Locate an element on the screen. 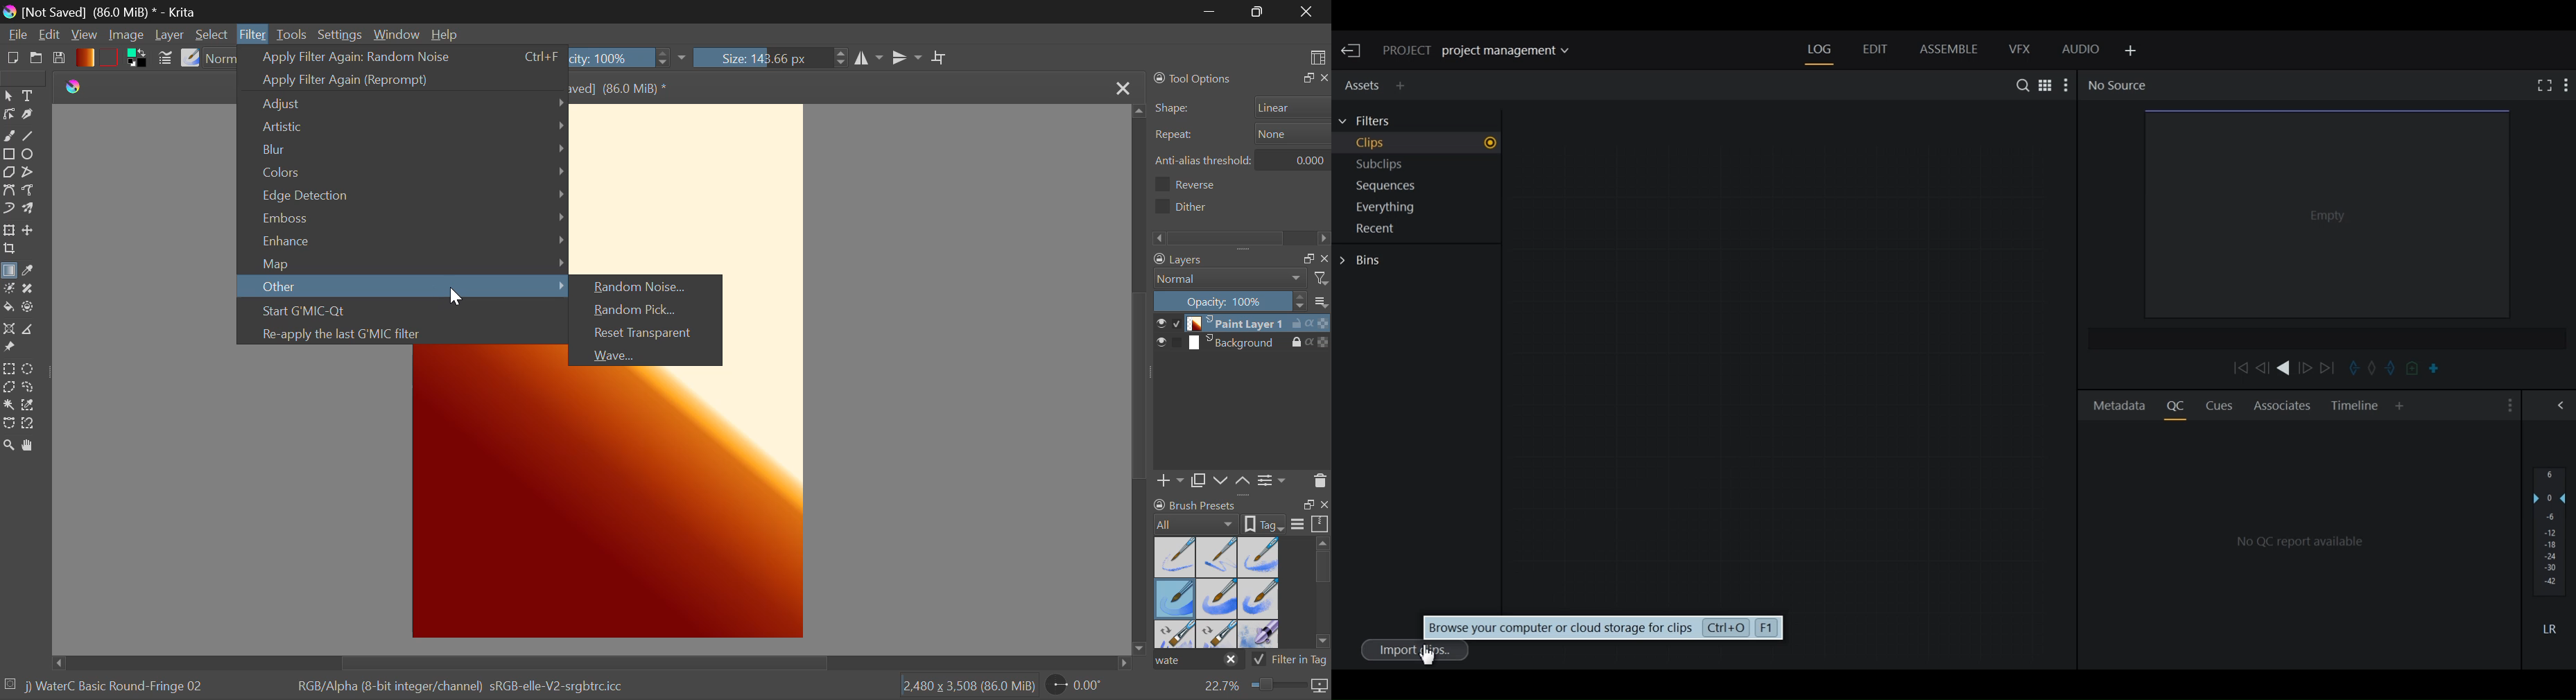  scale is located at coordinates (1320, 525).